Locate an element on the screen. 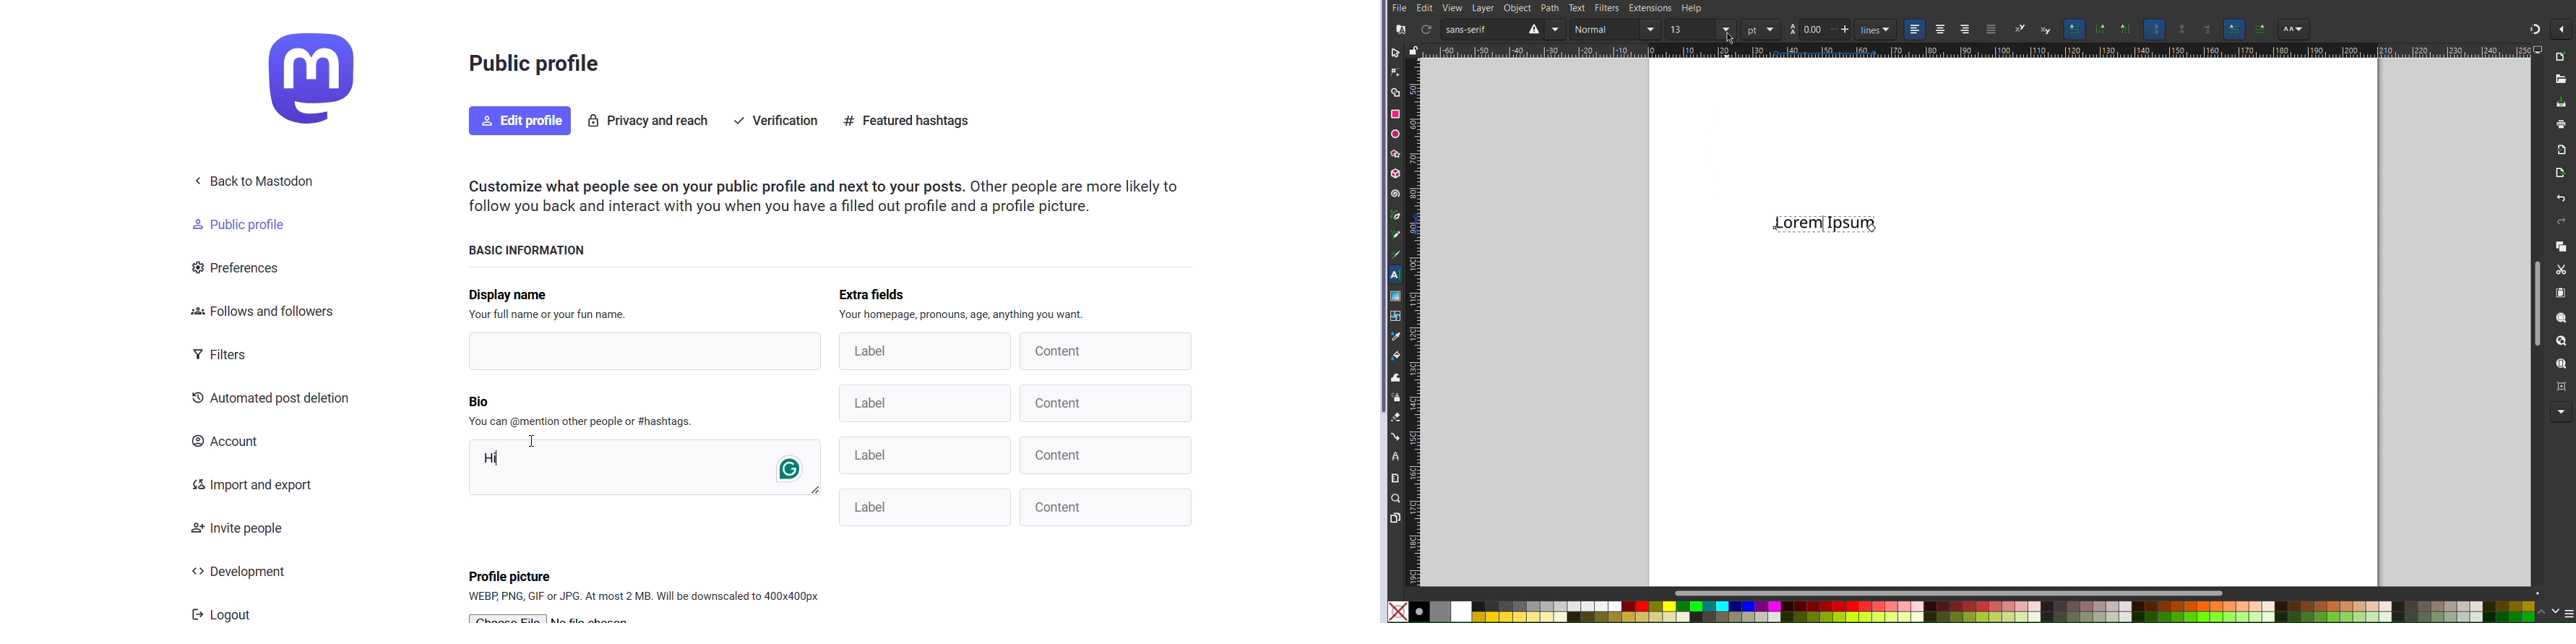 The width and height of the screenshot is (2576, 644). Public Profile is located at coordinates (537, 67).